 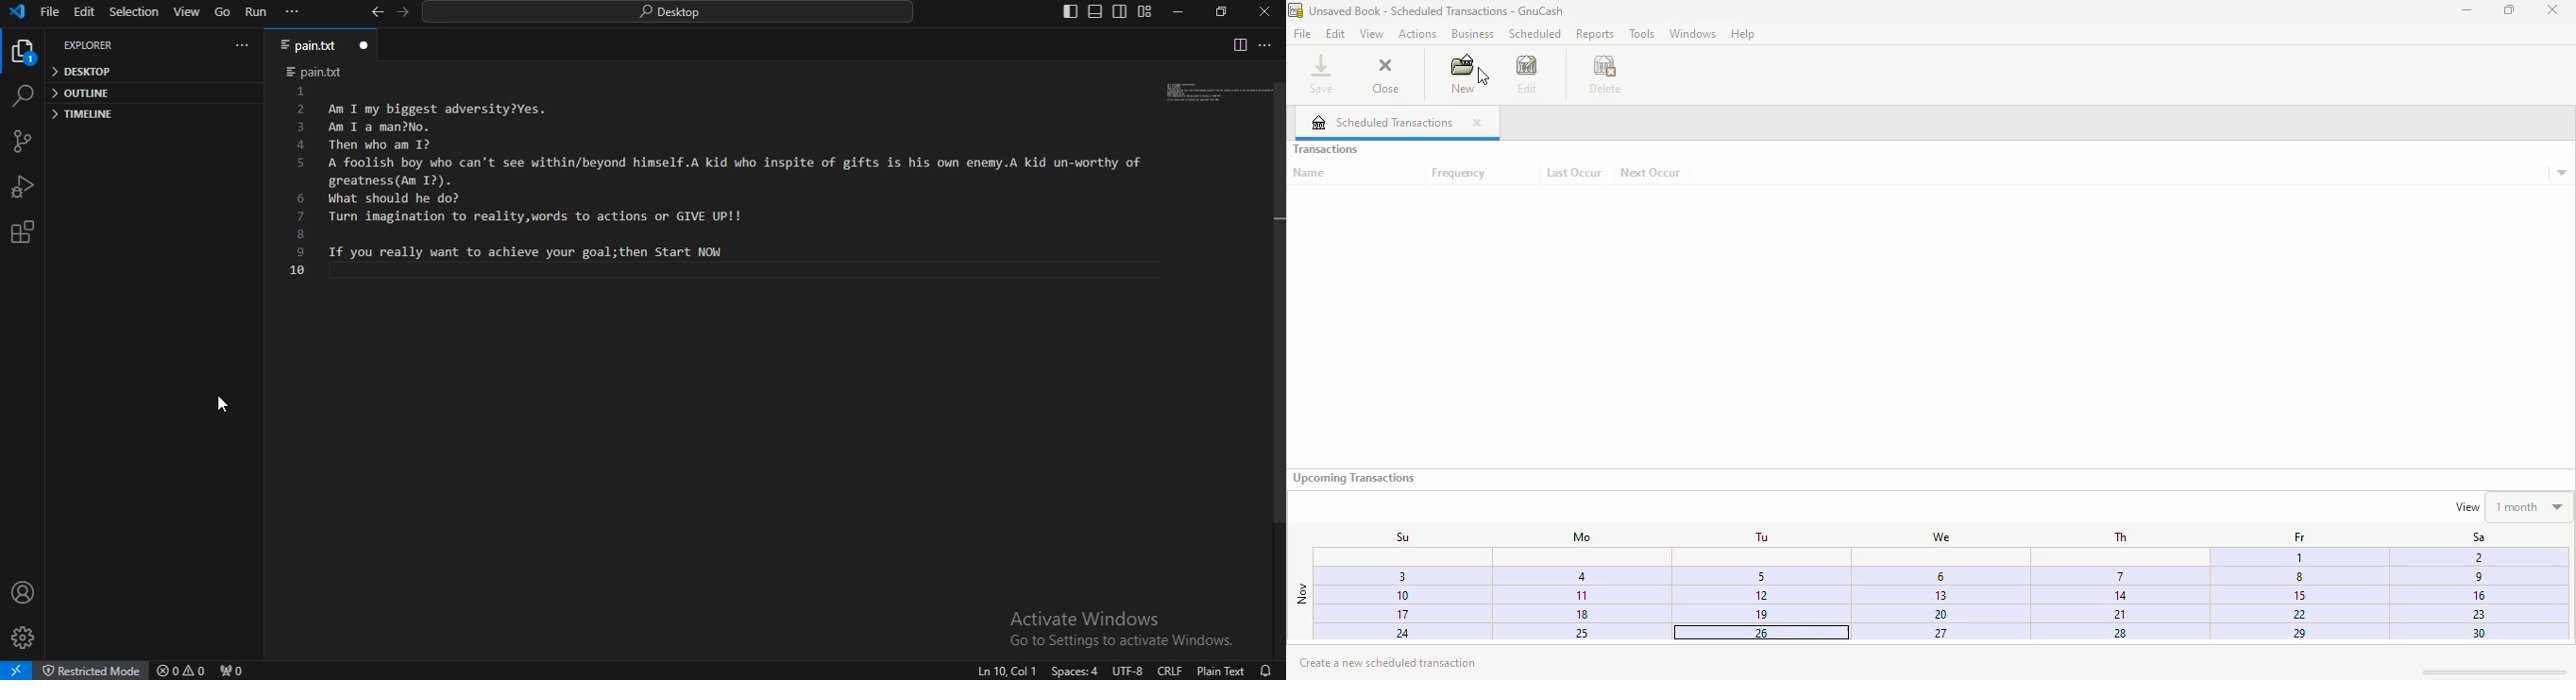 What do you see at coordinates (1296, 9) in the screenshot?
I see `logo` at bounding box center [1296, 9].